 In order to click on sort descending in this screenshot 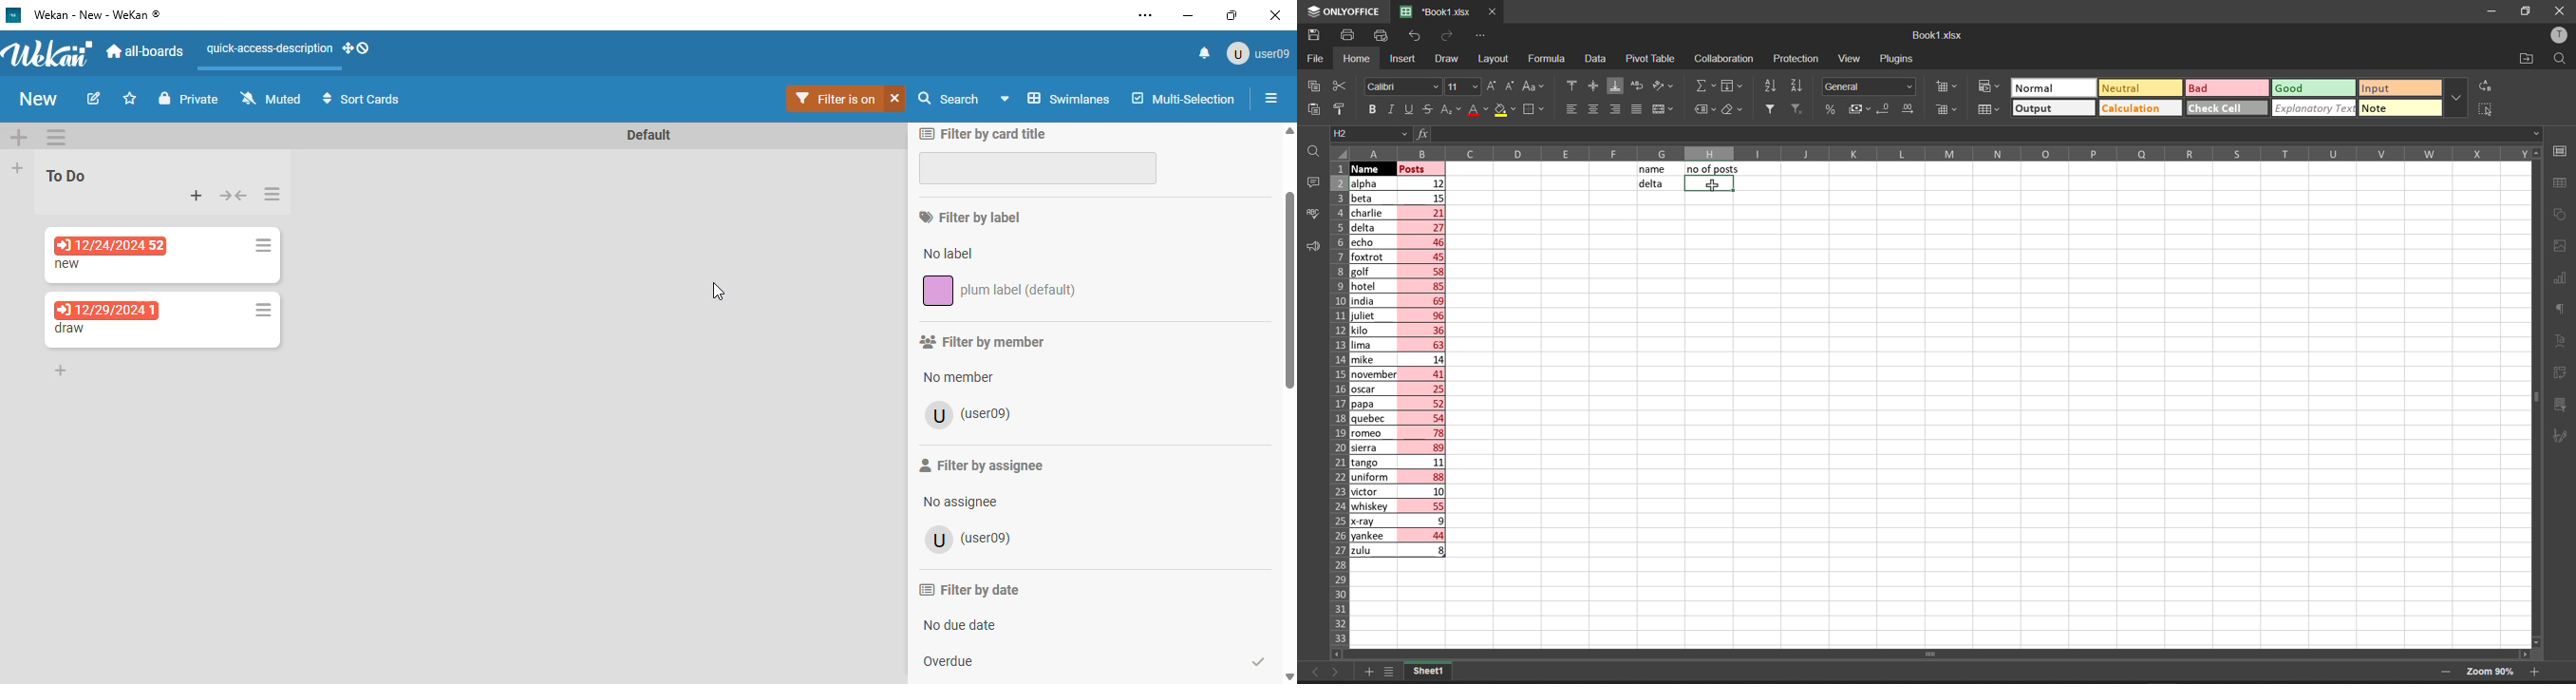, I will do `click(1799, 86)`.